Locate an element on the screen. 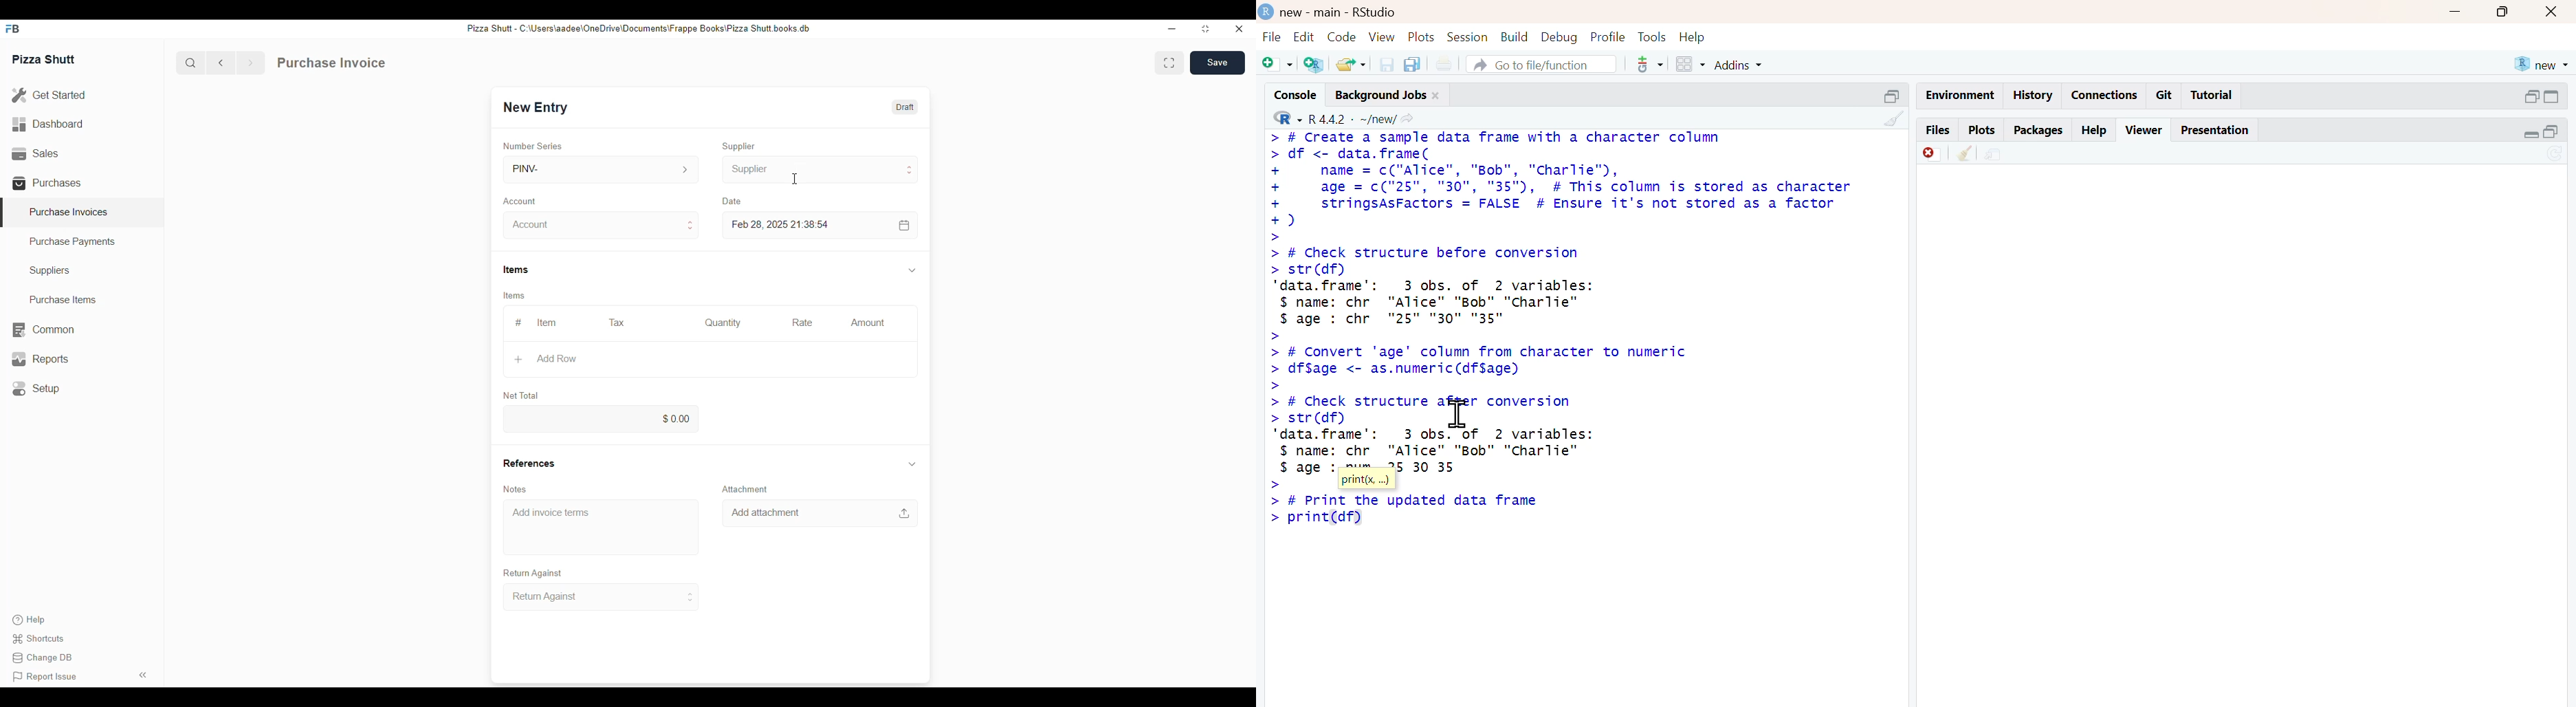 The image size is (2576, 728). Dashboard is located at coordinates (49, 123).